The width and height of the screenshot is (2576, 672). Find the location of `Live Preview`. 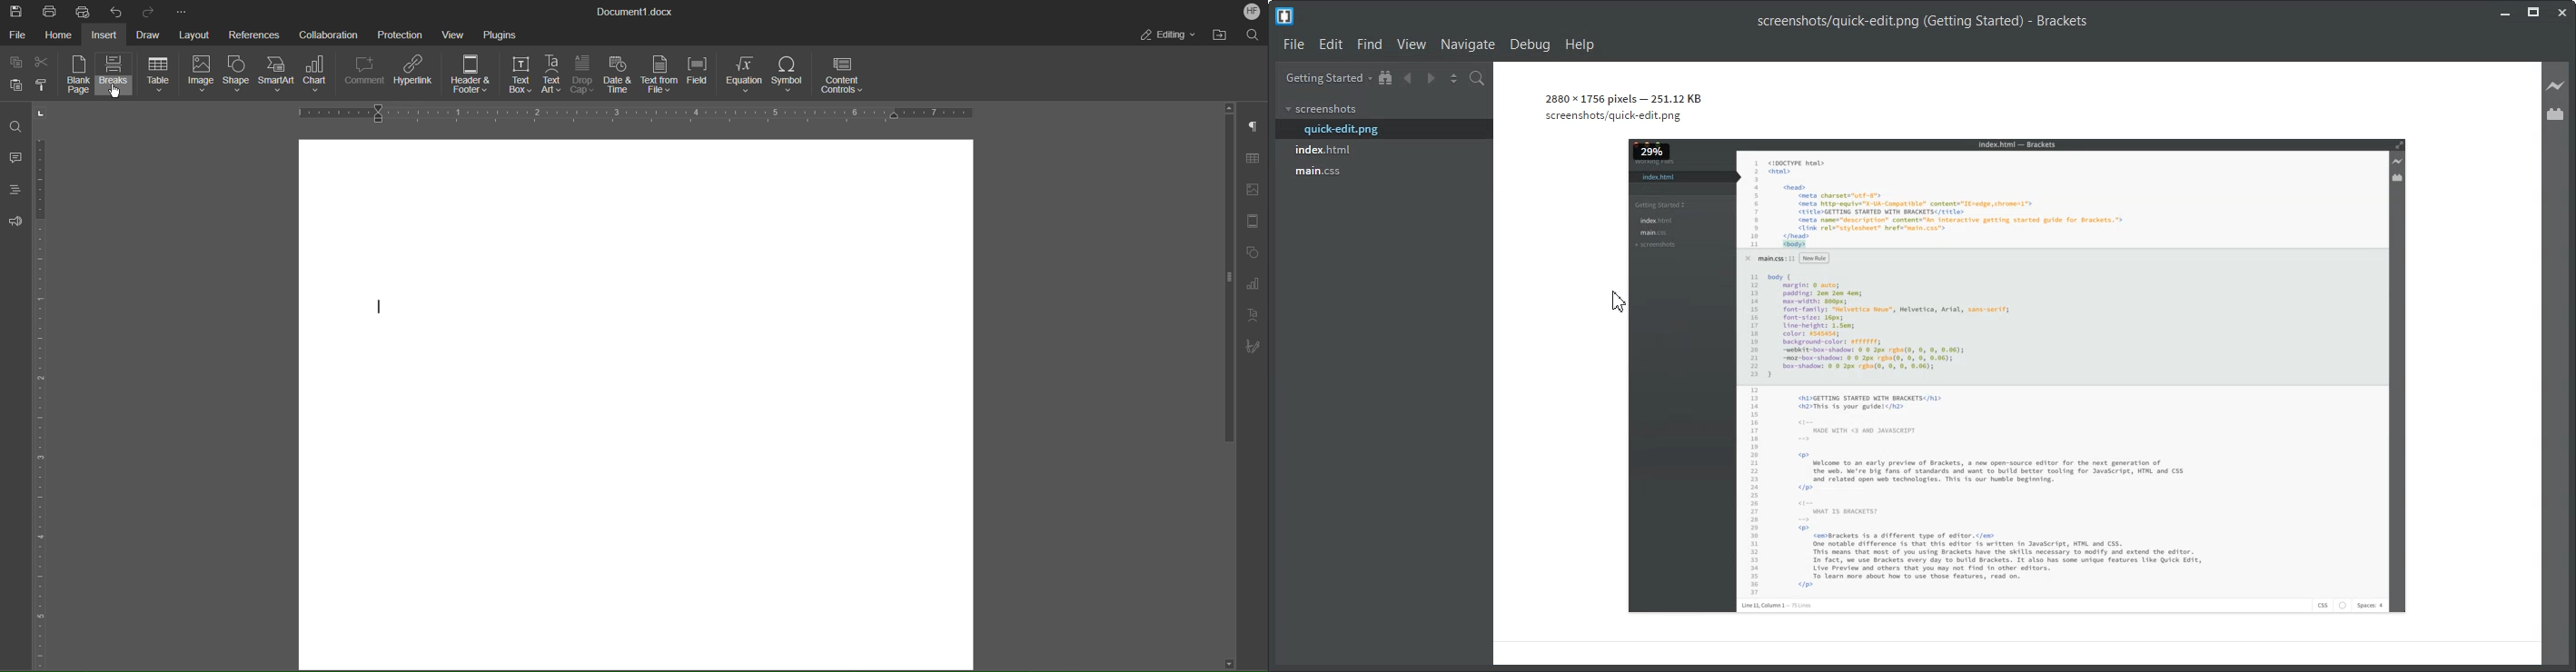

Live Preview is located at coordinates (2556, 84).